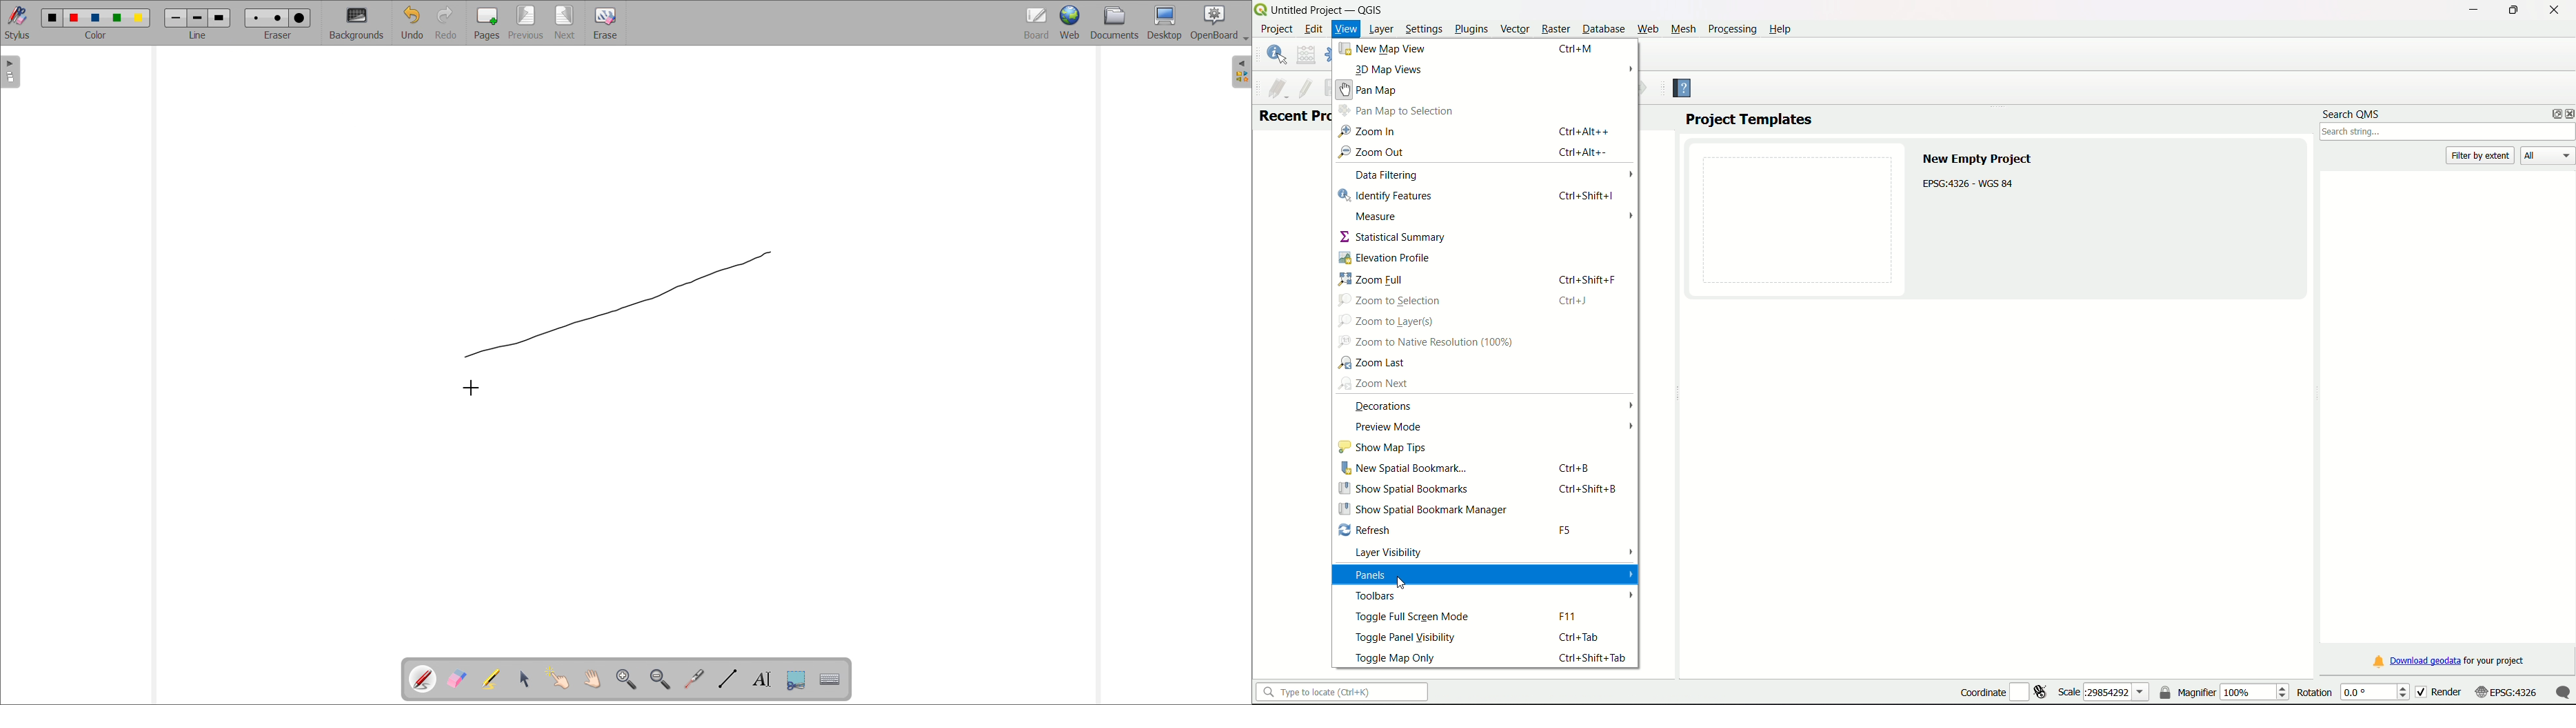  What do you see at coordinates (1589, 490) in the screenshot?
I see `Ctrl+Shift+B` at bounding box center [1589, 490].